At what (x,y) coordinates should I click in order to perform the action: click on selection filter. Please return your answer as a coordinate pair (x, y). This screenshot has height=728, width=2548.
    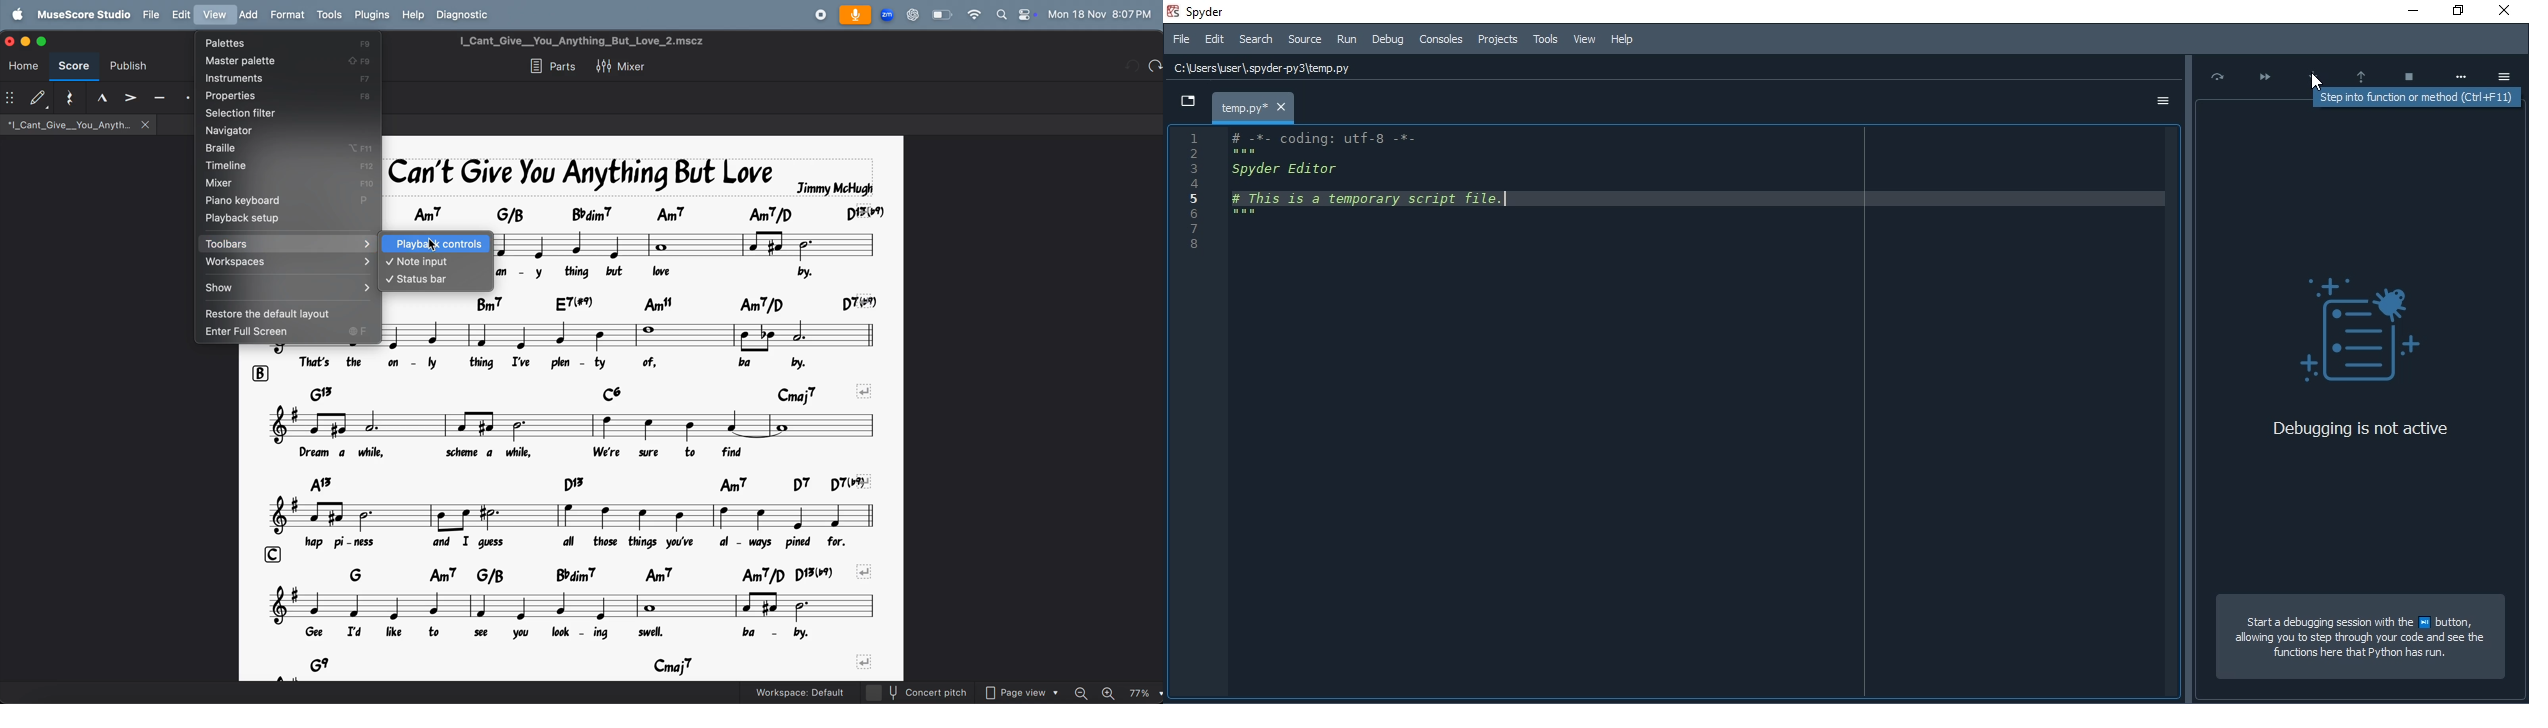
    Looking at the image, I should click on (291, 114).